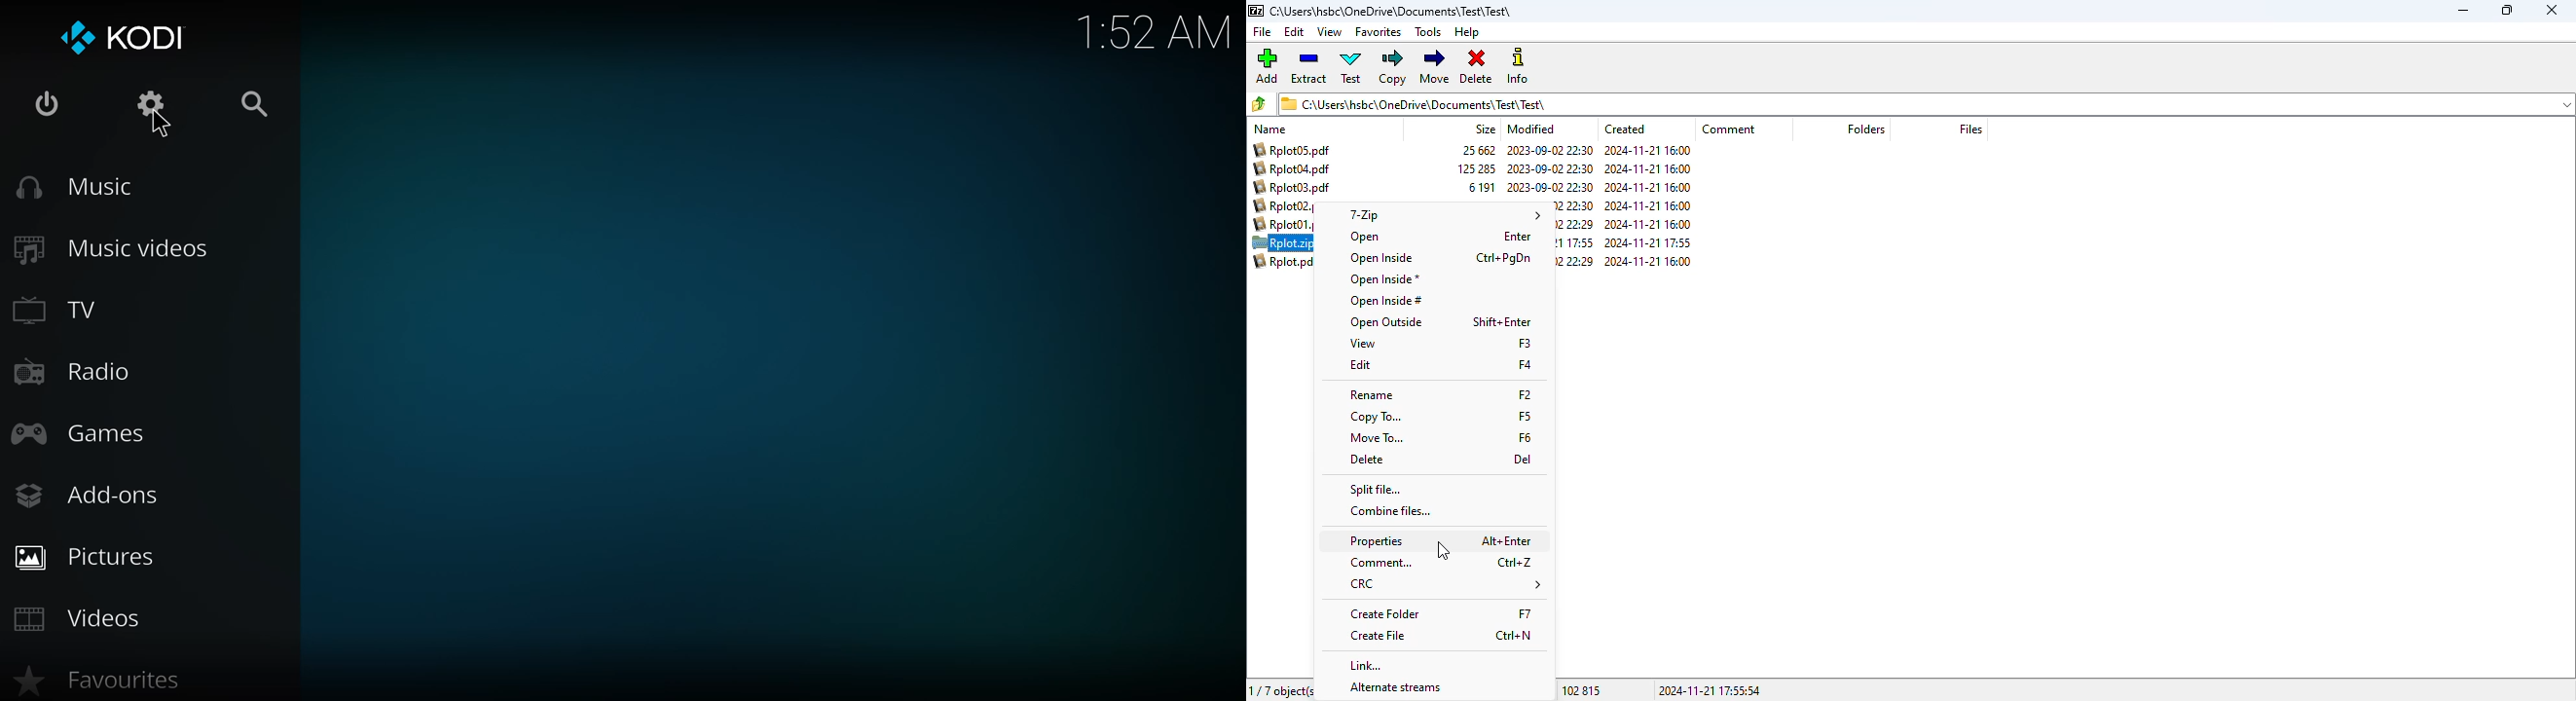 This screenshot has height=728, width=2576. What do you see at coordinates (127, 36) in the screenshot?
I see `kodi` at bounding box center [127, 36].